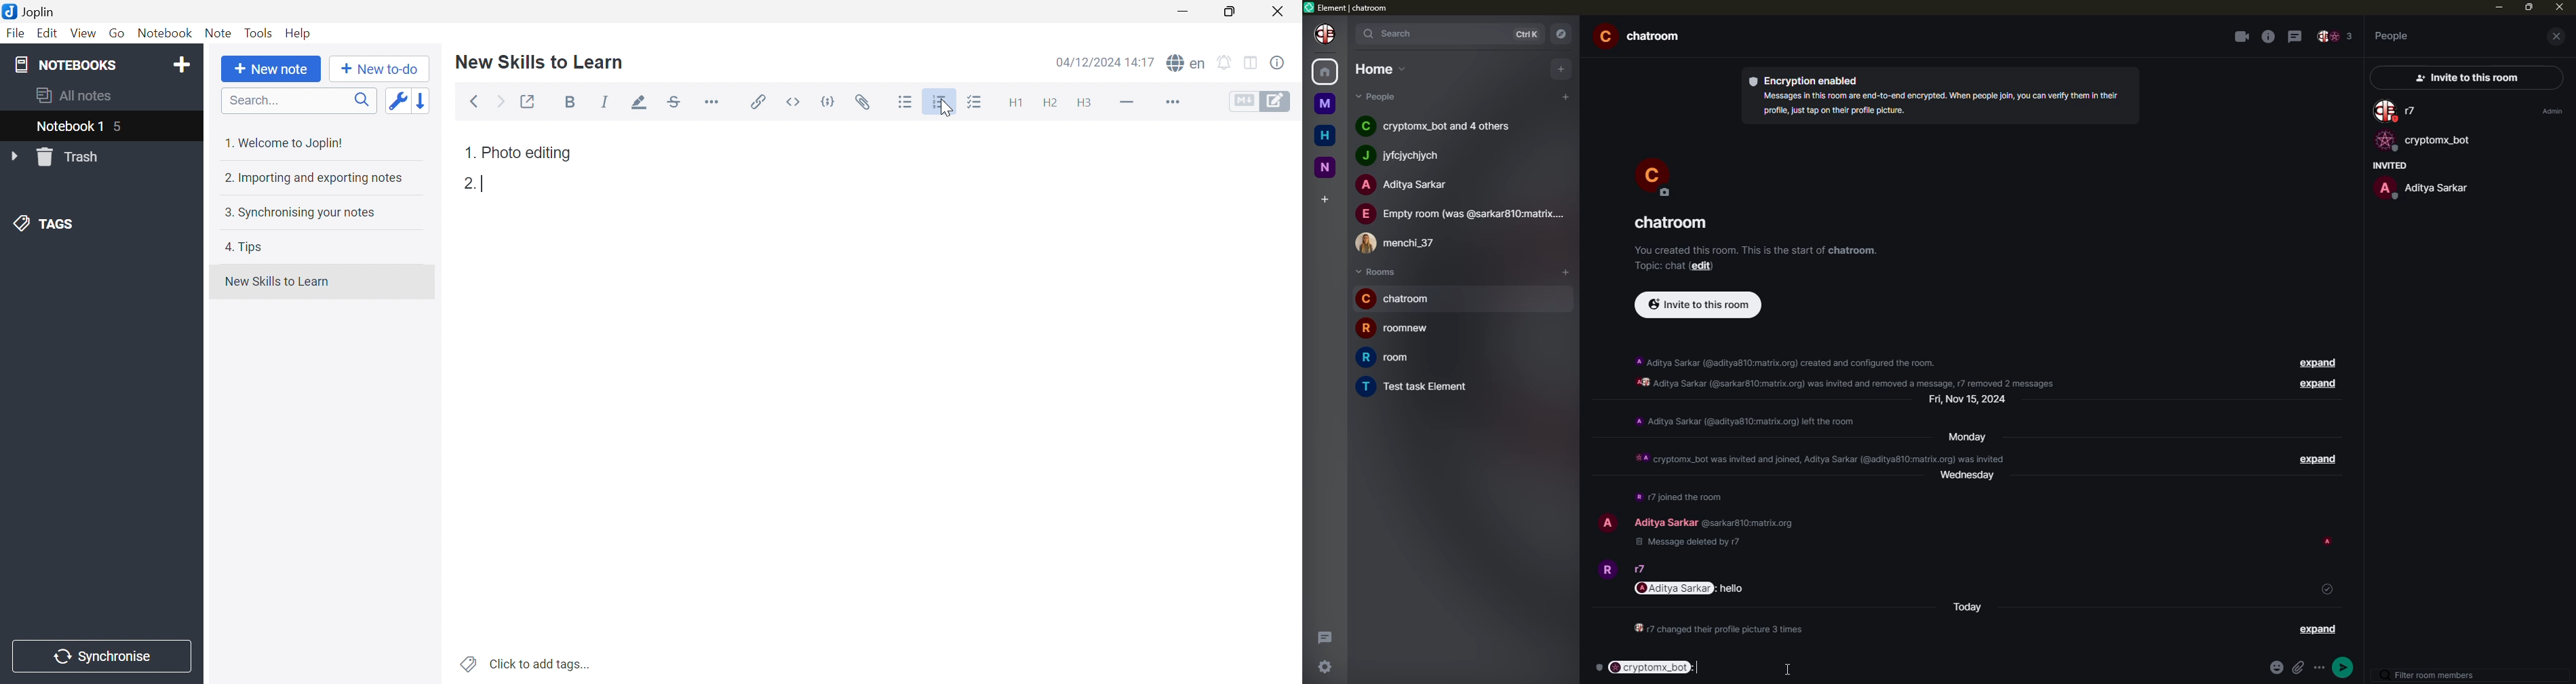  Describe the element at coordinates (1253, 64) in the screenshot. I see `Toggle editor layout` at that location.